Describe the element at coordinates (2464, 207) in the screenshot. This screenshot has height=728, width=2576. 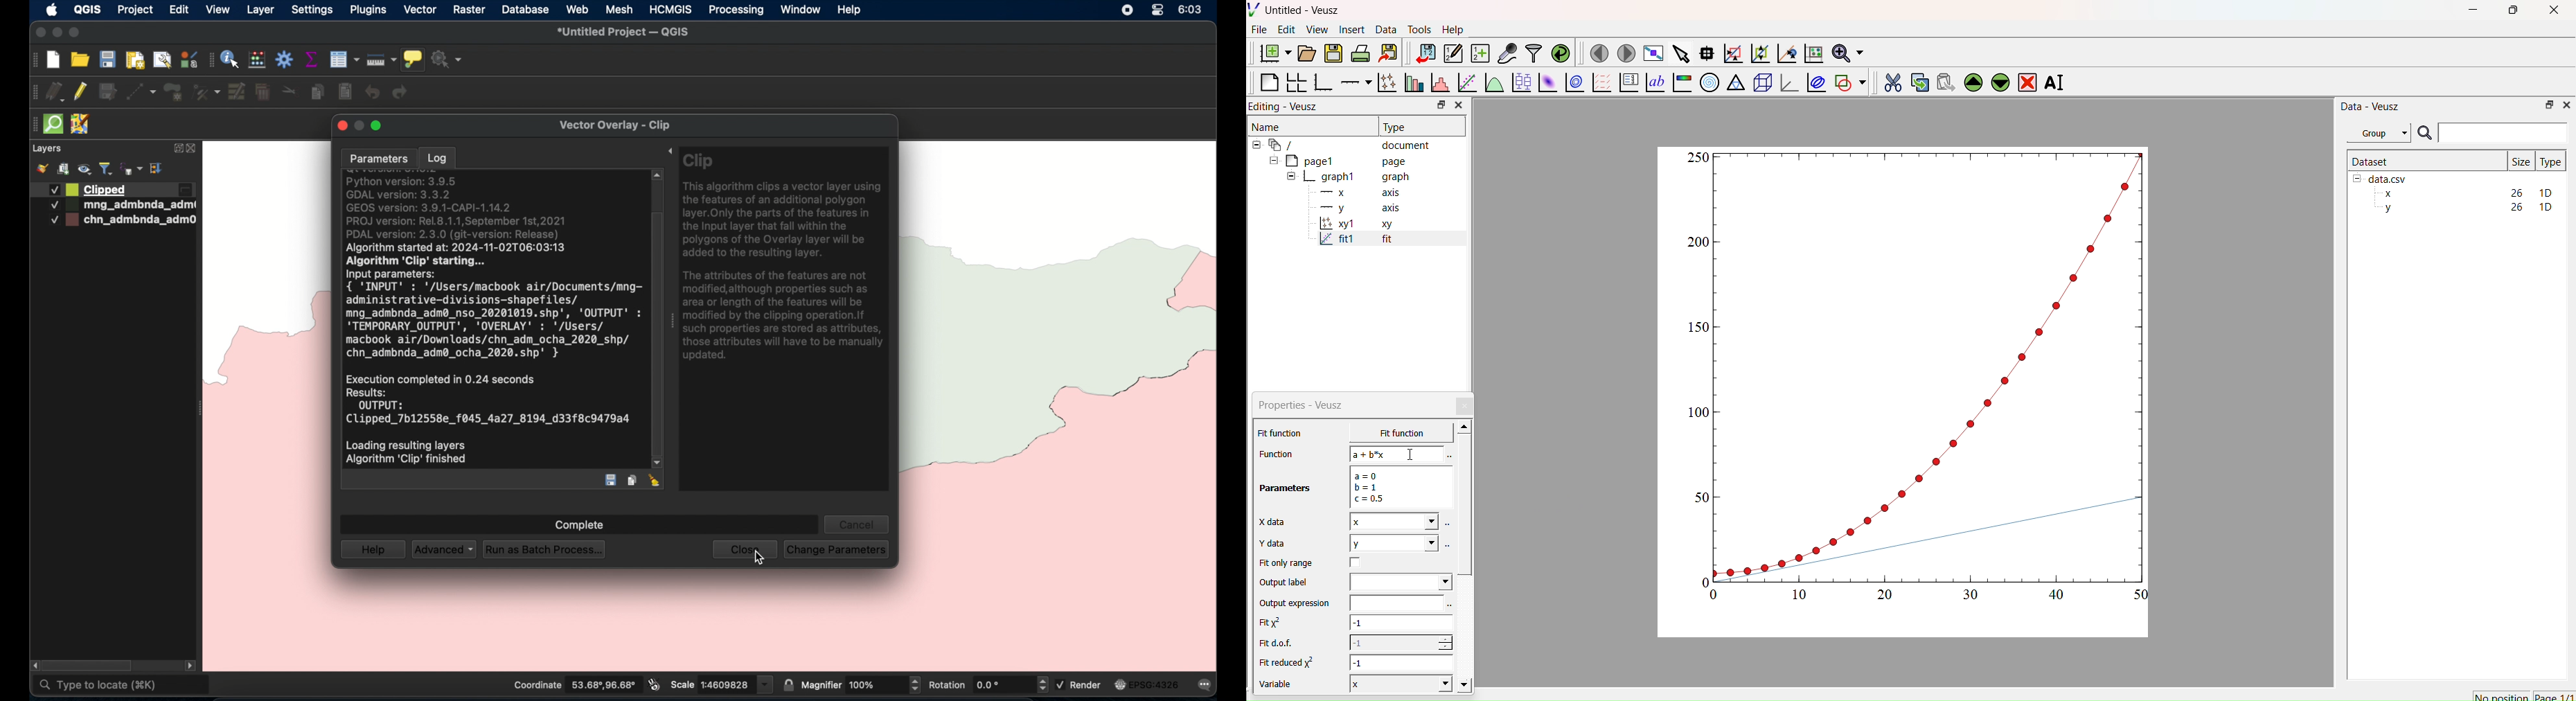
I see `y 26 1D` at that location.